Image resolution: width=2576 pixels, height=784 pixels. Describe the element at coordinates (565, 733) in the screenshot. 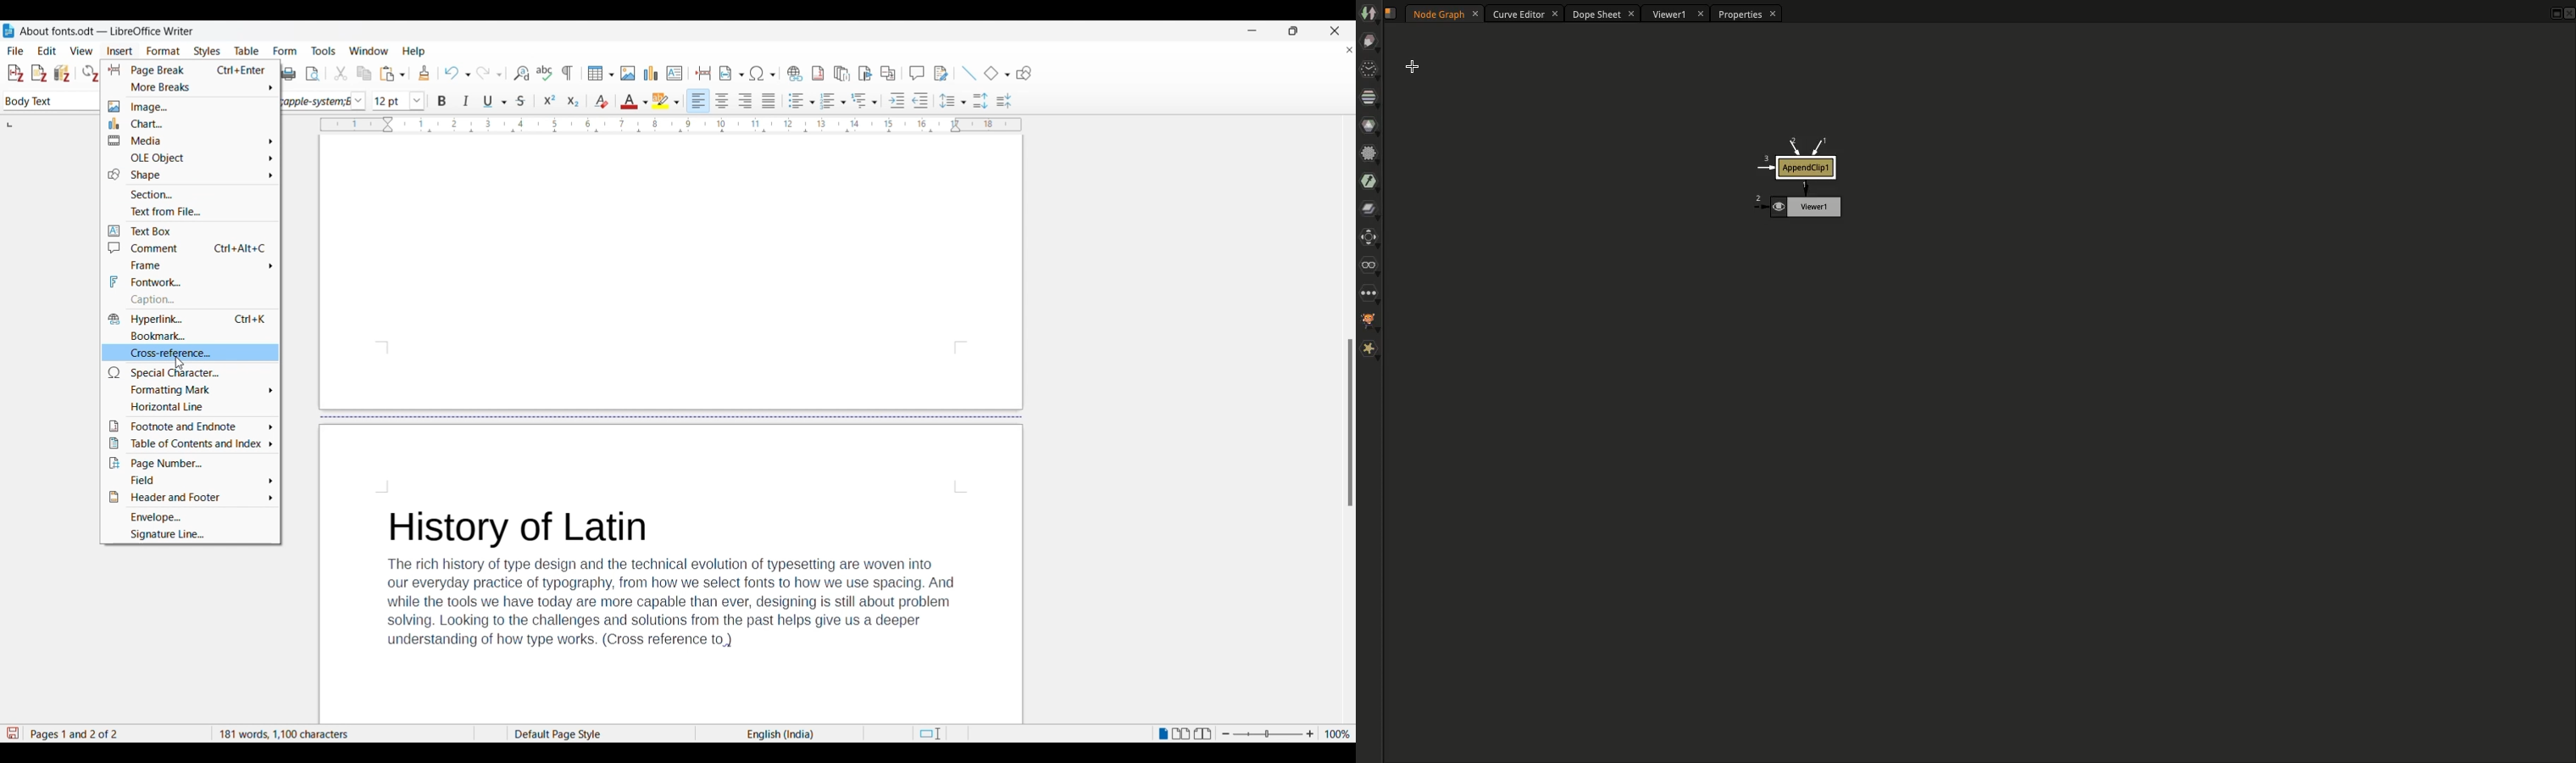

I see `Default Page Style` at that location.